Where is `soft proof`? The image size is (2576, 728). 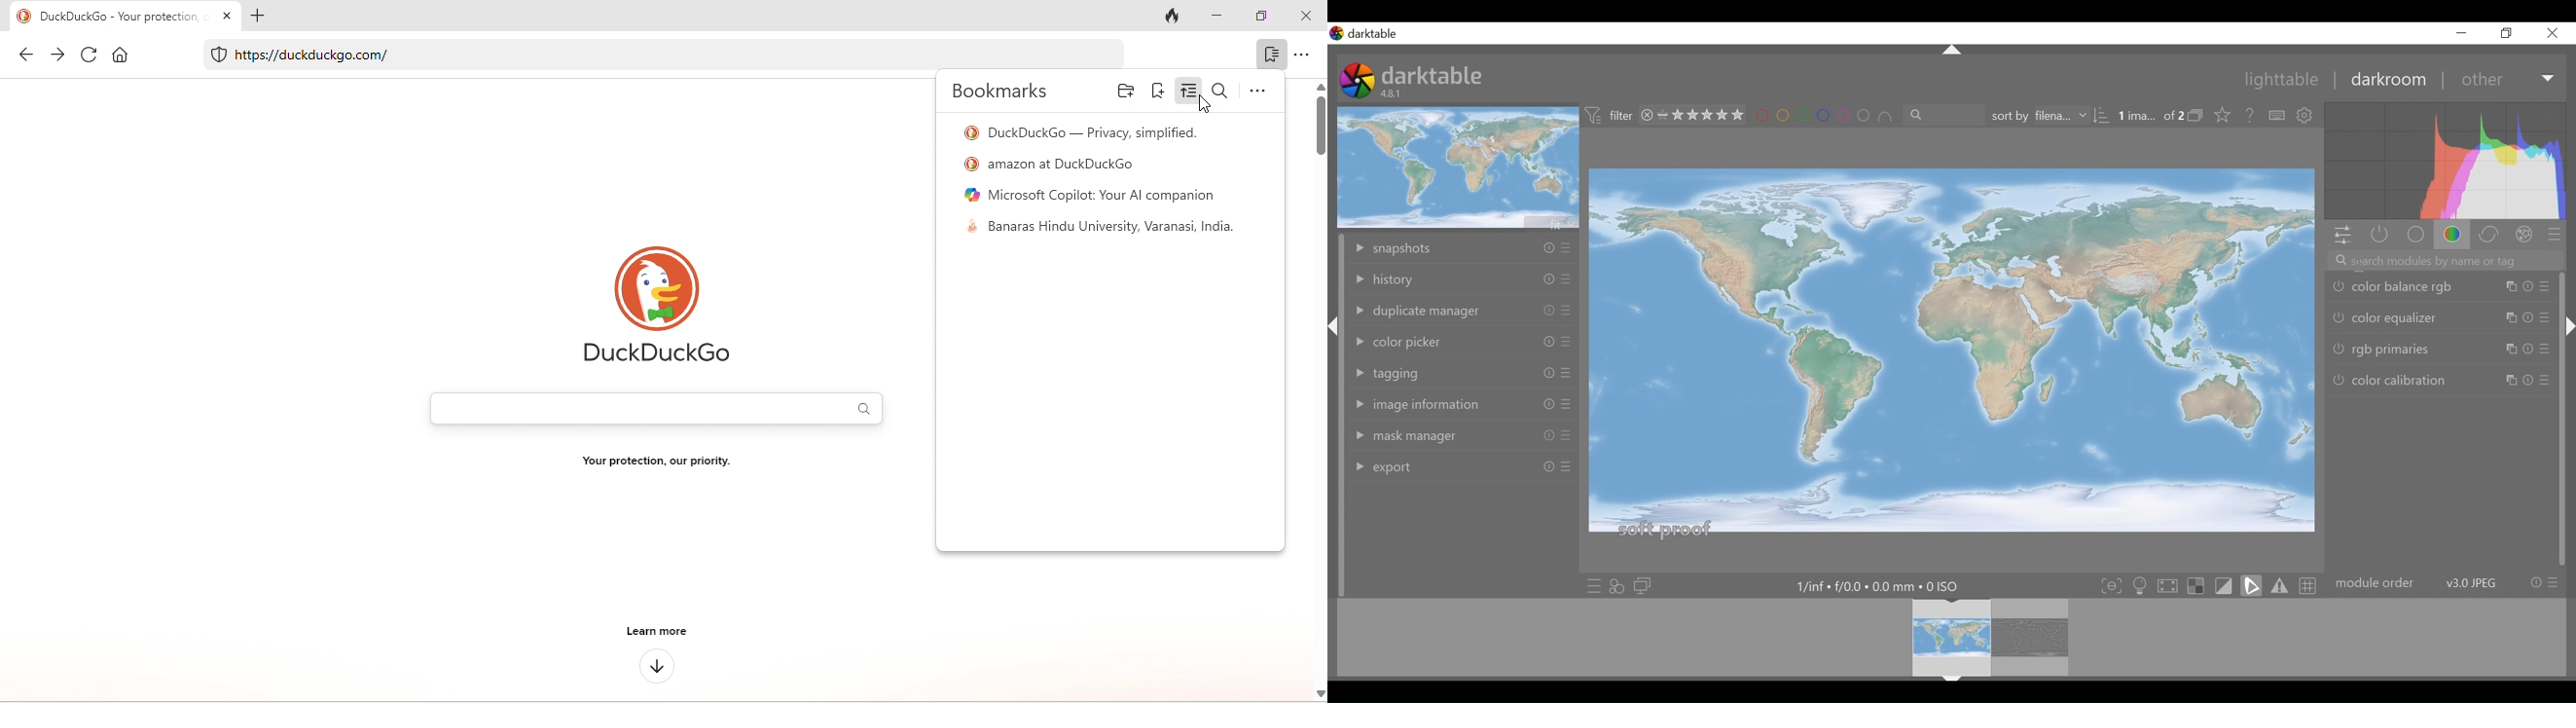
soft proof is located at coordinates (1666, 529).